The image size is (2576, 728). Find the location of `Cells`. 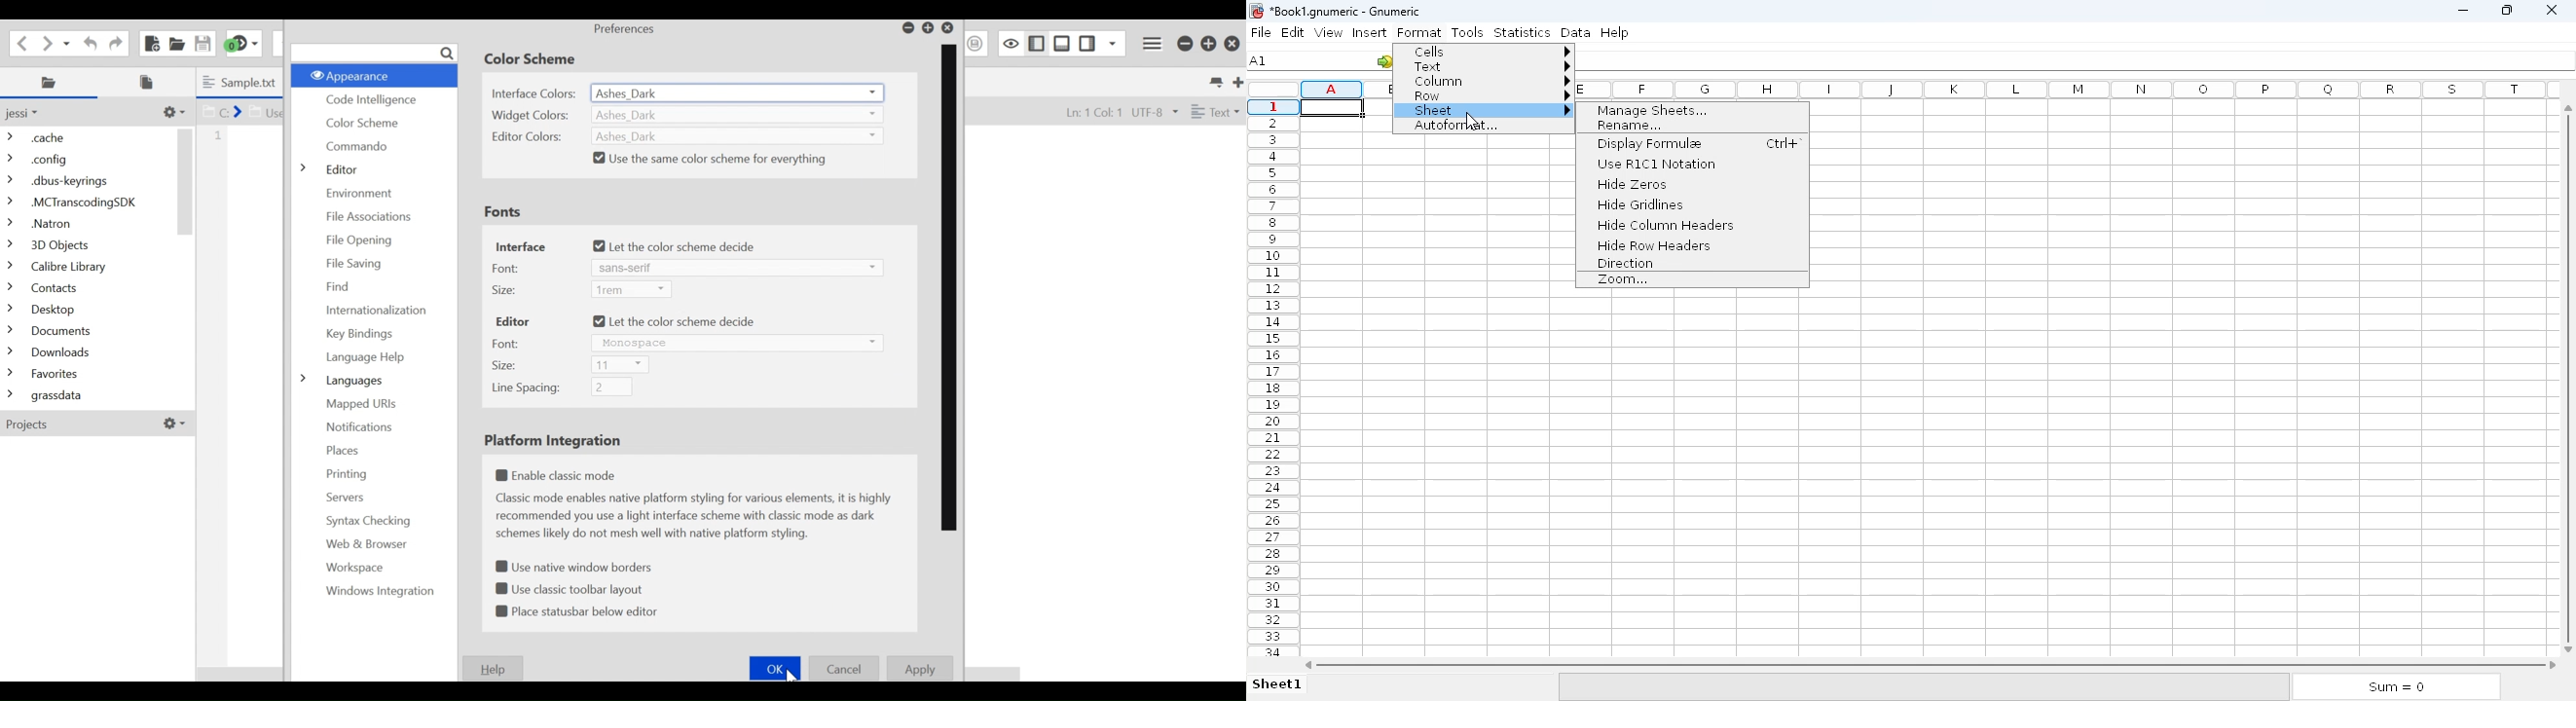

Cells is located at coordinates (1920, 474).